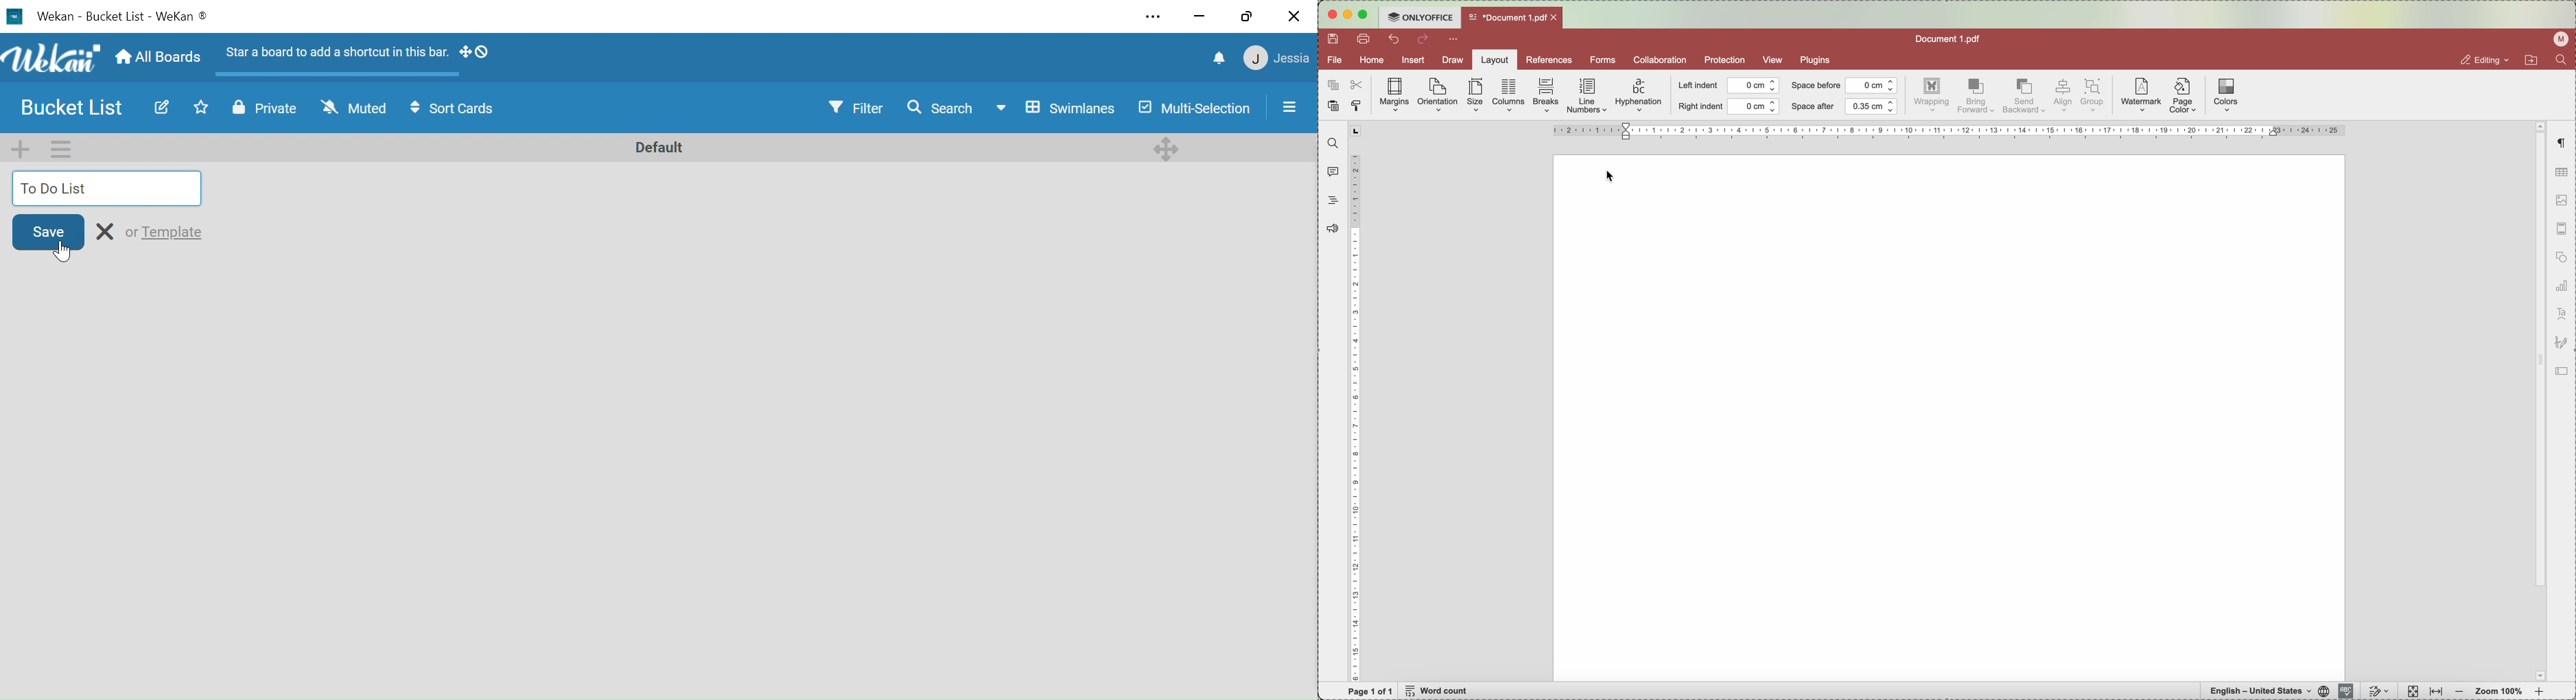 This screenshot has height=700, width=2576. Describe the element at coordinates (1156, 17) in the screenshot. I see `Settings and more` at that location.